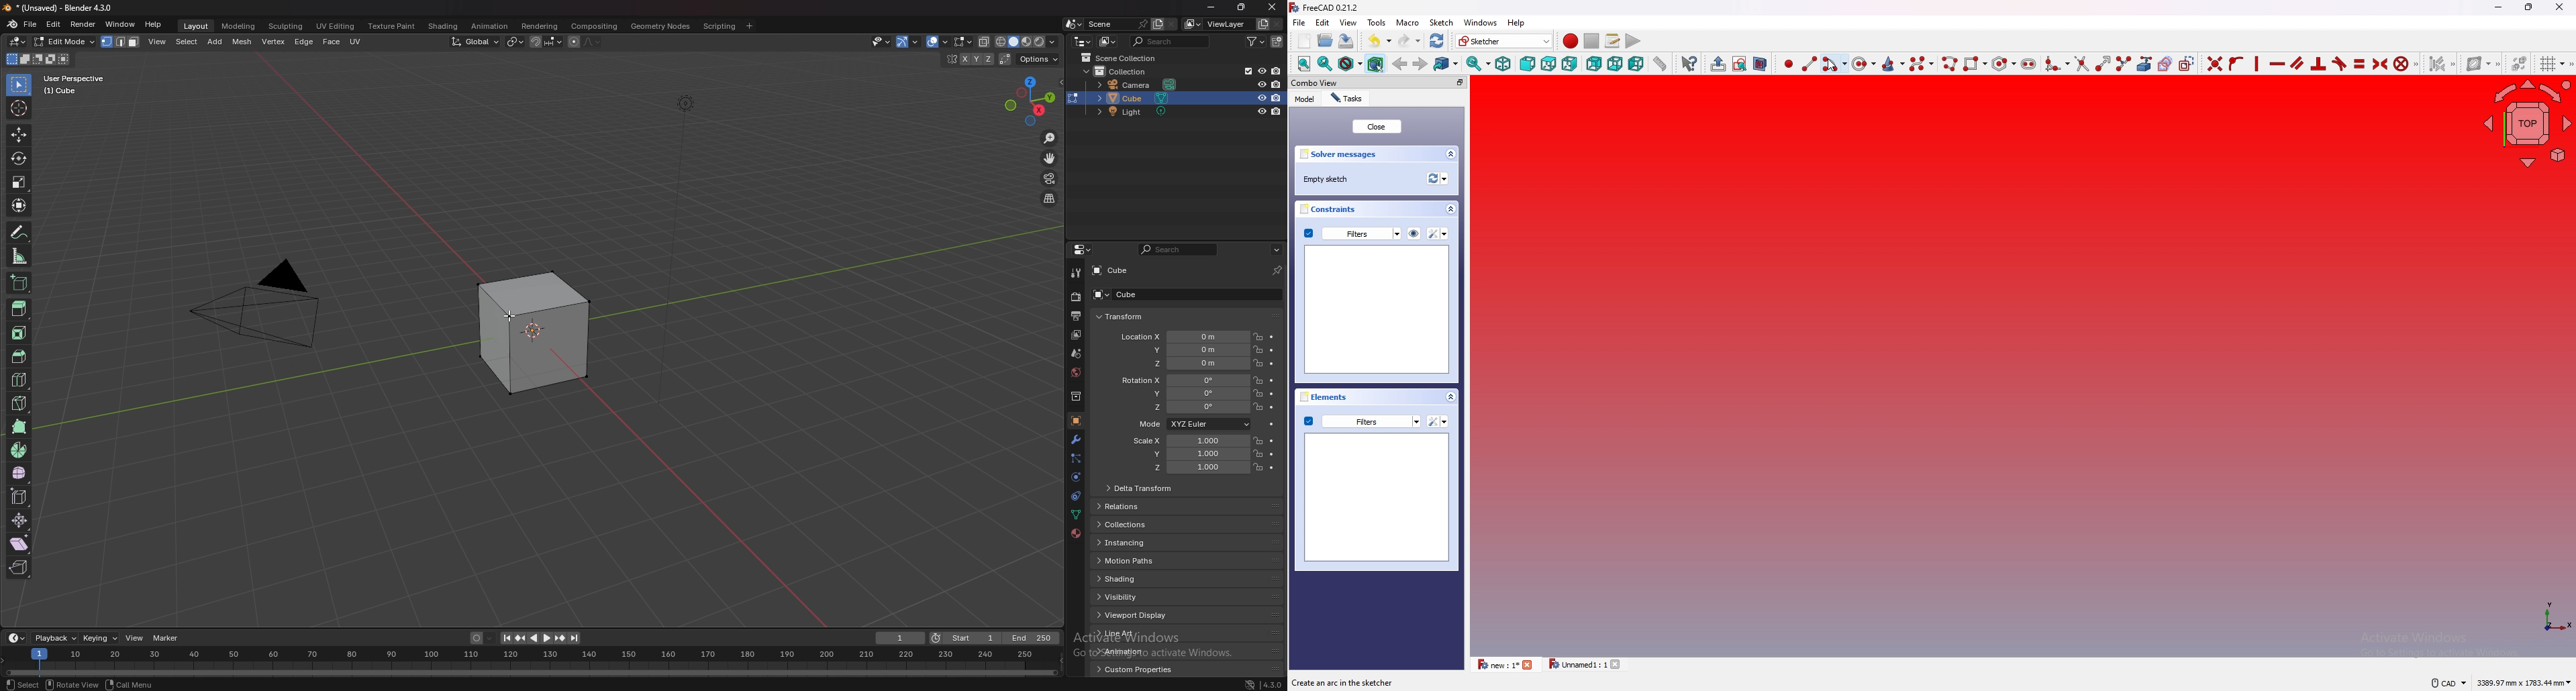 Image resolution: width=2576 pixels, height=700 pixels. What do you see at coordinates (1438, 421) in the screenshot?
I see `settings` at bounding box center [1438, 421].